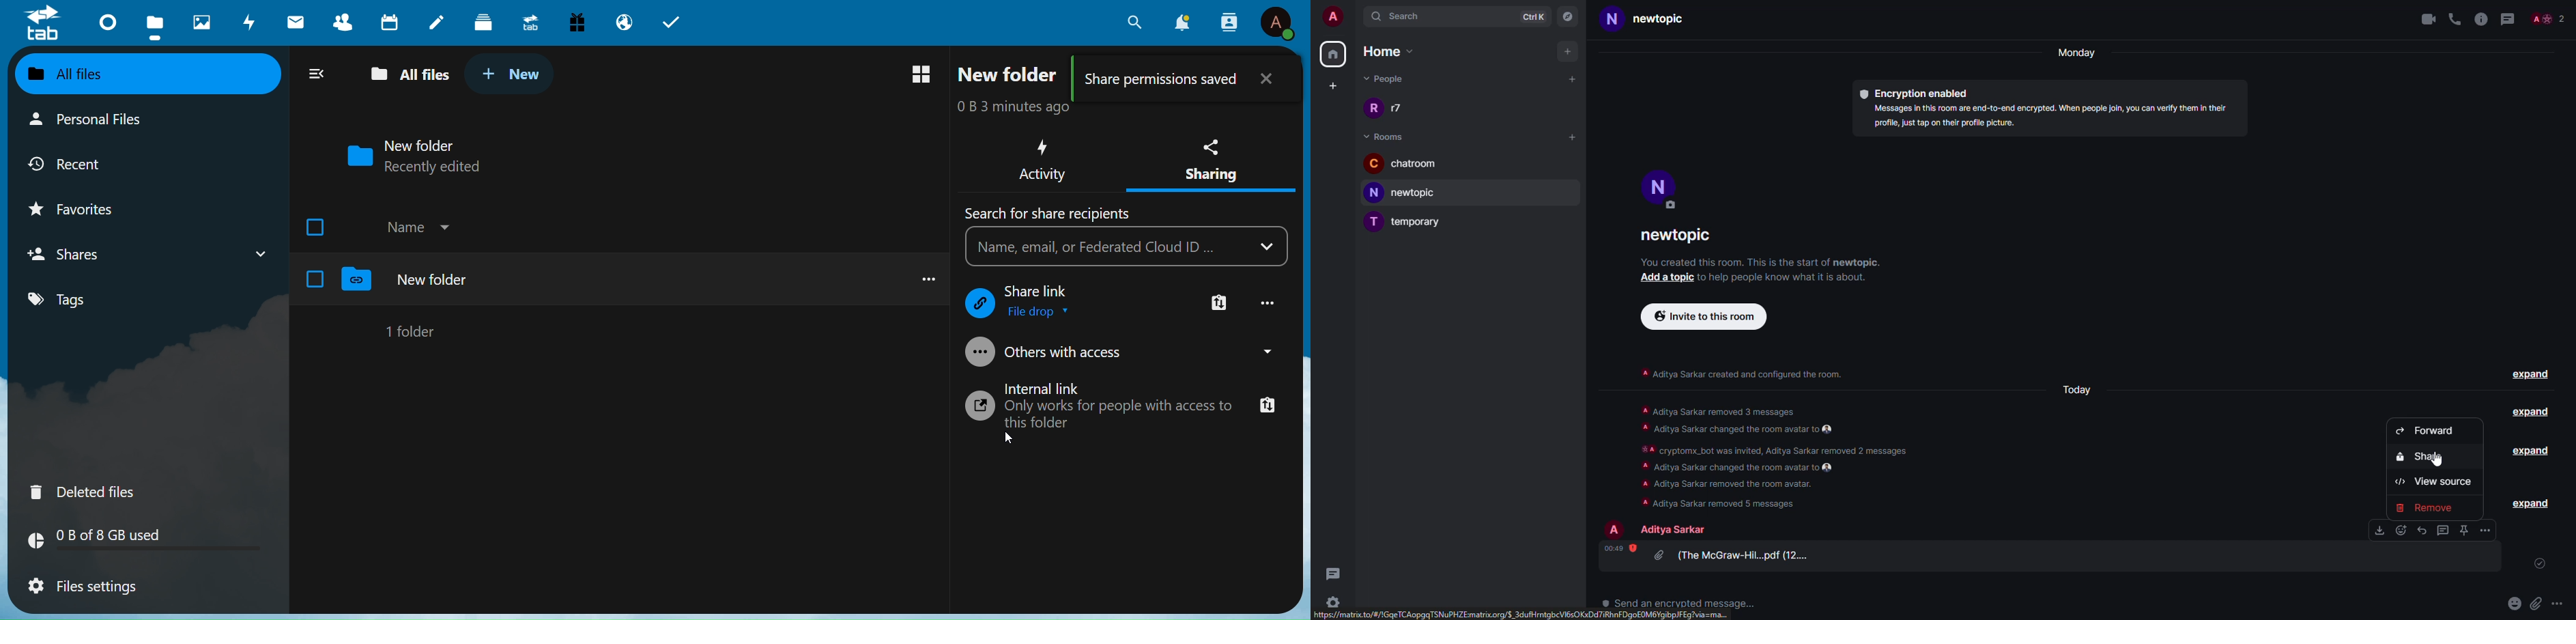 The width and height of the screenshot is (2576, 644). Describe the element at coordinates (445, 167) in the screenshot. I see `Recently Added` at that location.